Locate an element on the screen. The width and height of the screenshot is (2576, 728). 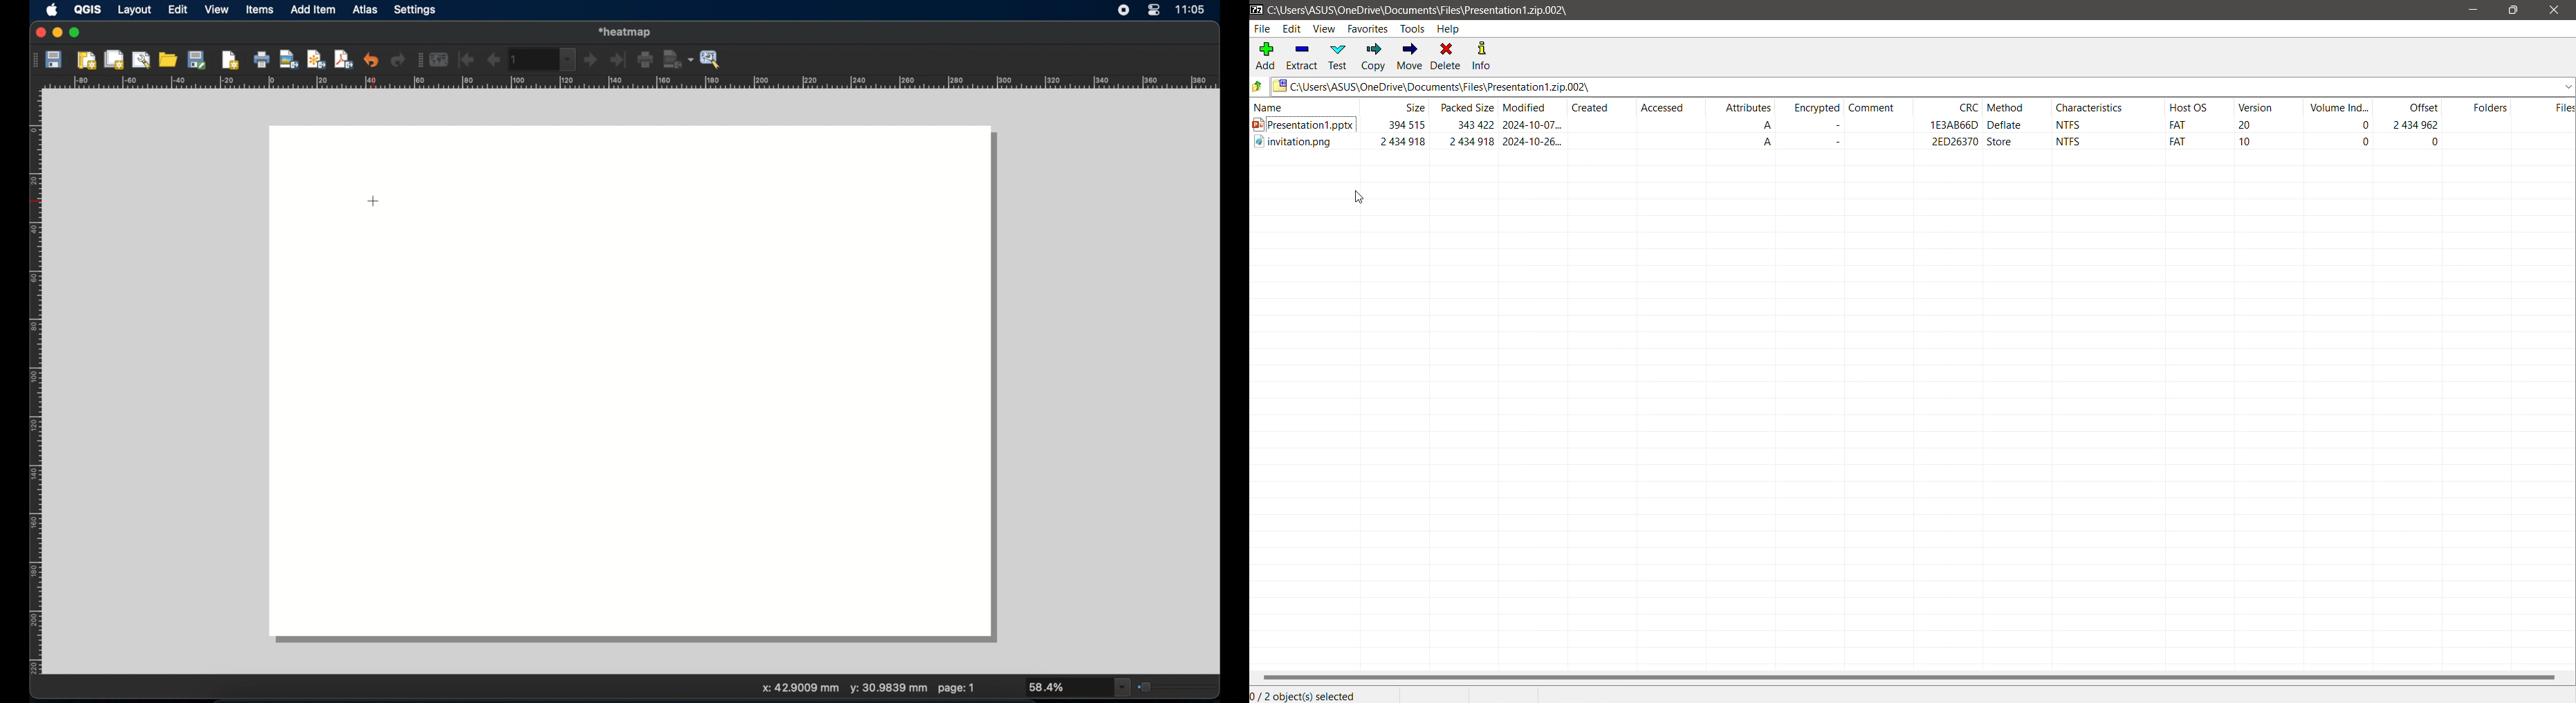
Delete is located at coordinates (1446, 56).